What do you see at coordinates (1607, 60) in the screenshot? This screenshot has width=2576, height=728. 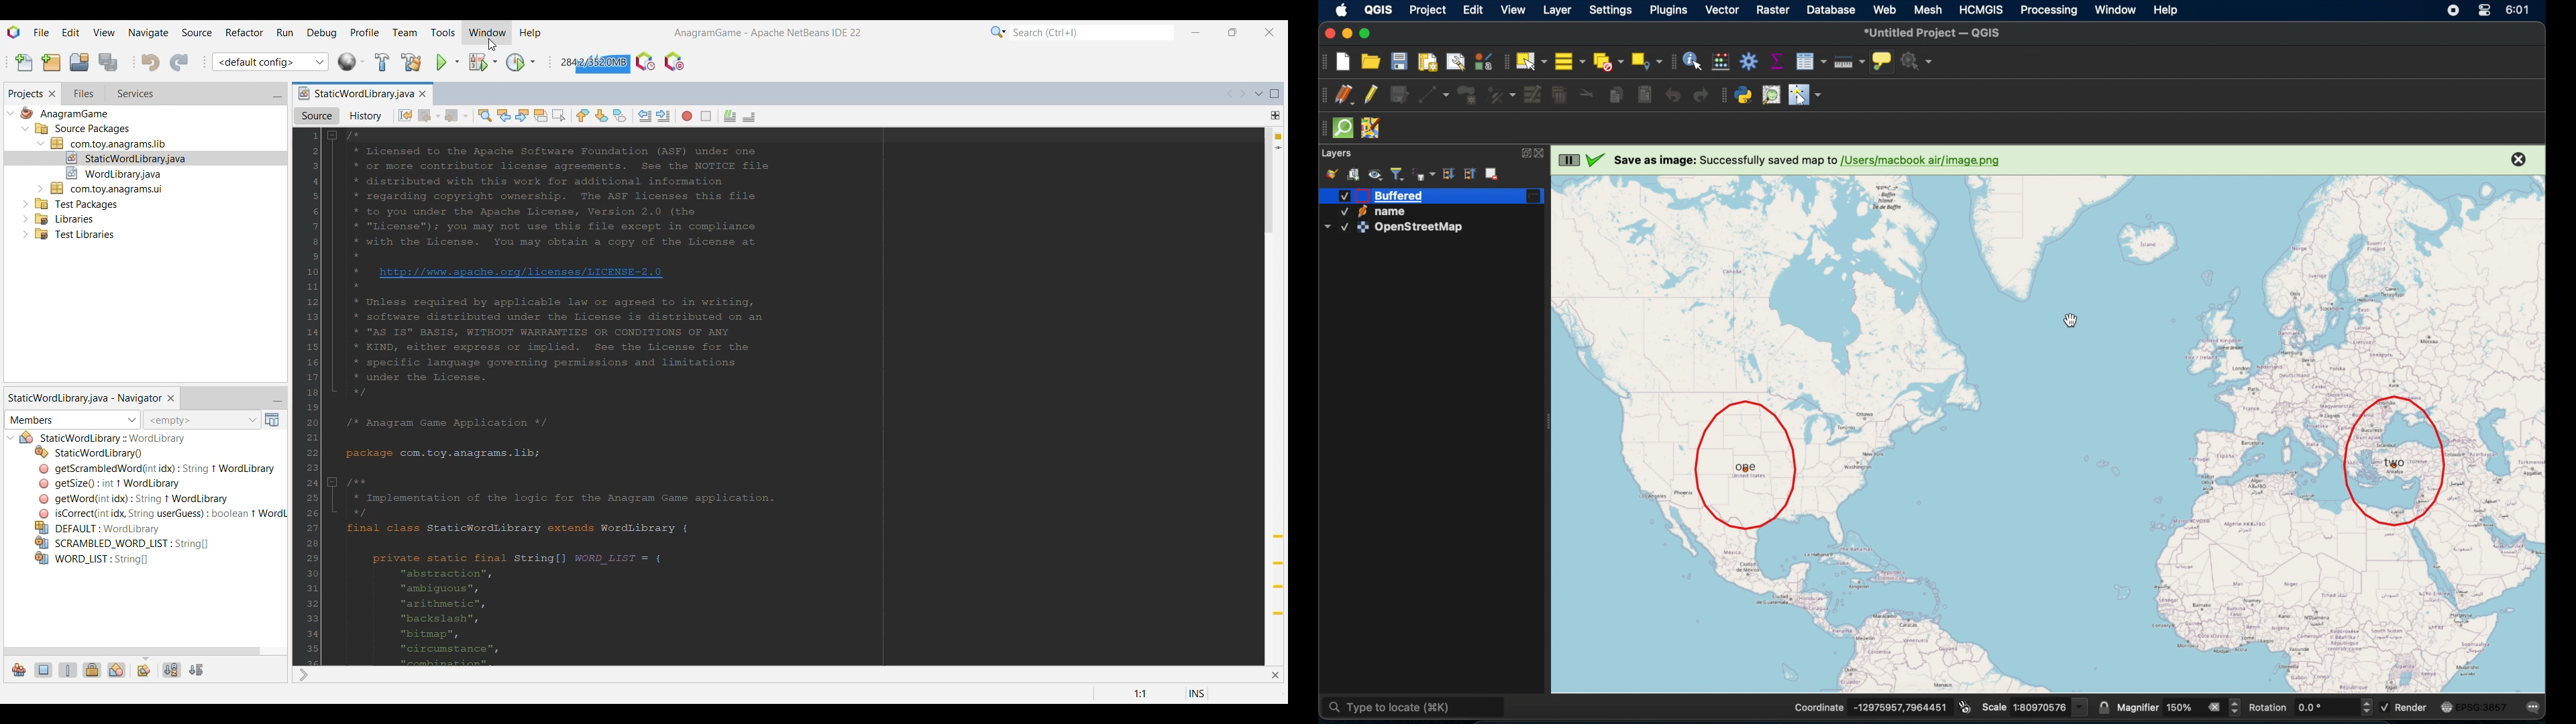 I see `deselect features` at bounding box center [1607, 60].